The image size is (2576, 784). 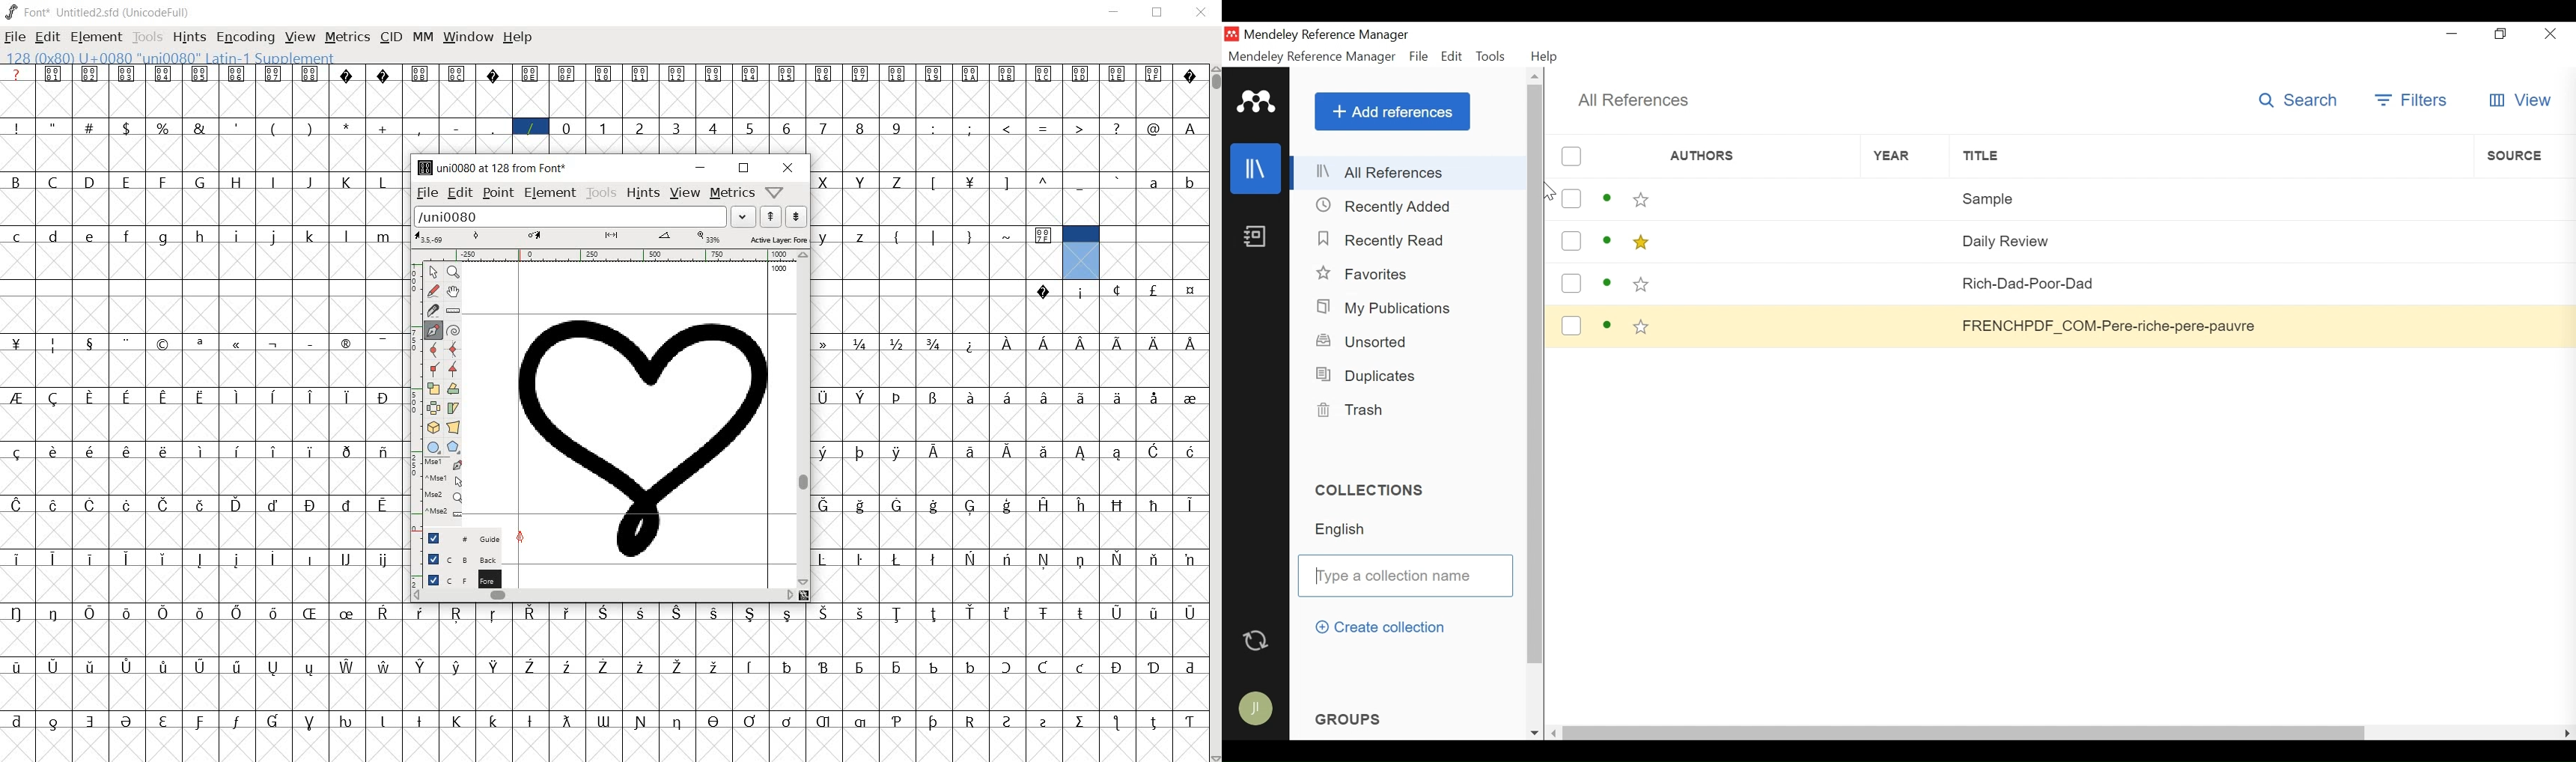 What do you see at coordinates (1906, 156) in the screenshot?
I see `Year` at bounding box center [1906, 156].